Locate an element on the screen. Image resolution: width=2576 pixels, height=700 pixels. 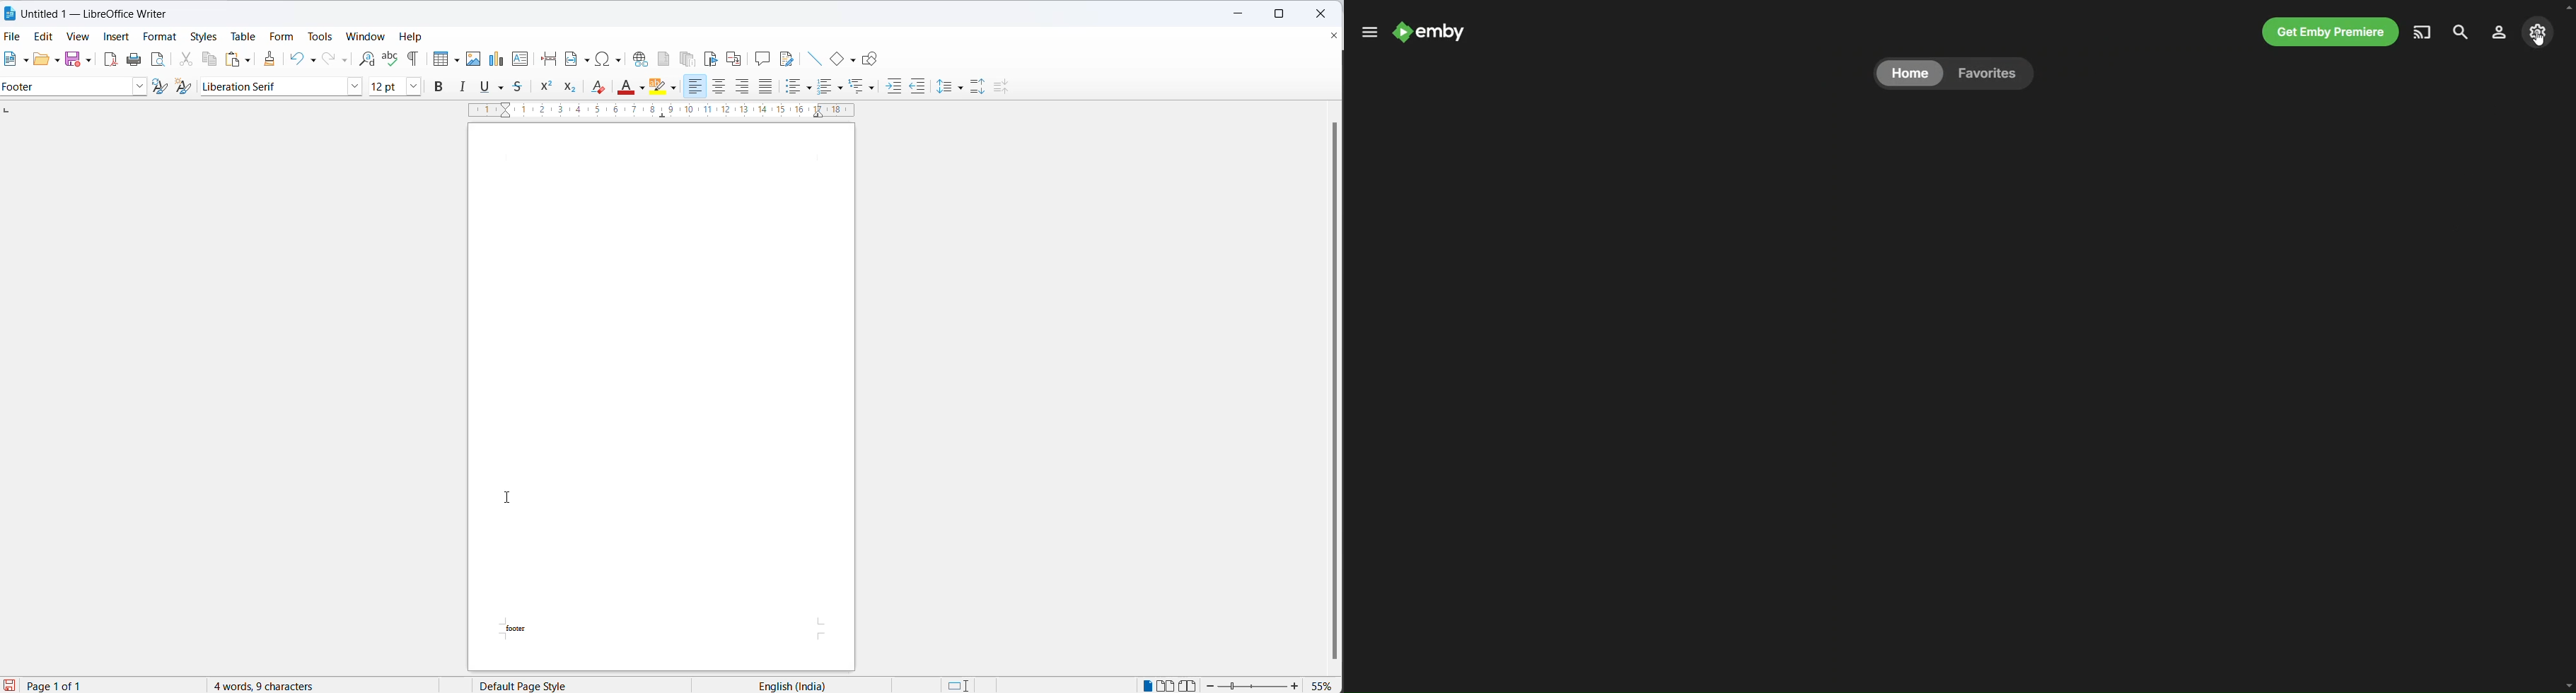
basic shapes is located at coordinates (836, 59).